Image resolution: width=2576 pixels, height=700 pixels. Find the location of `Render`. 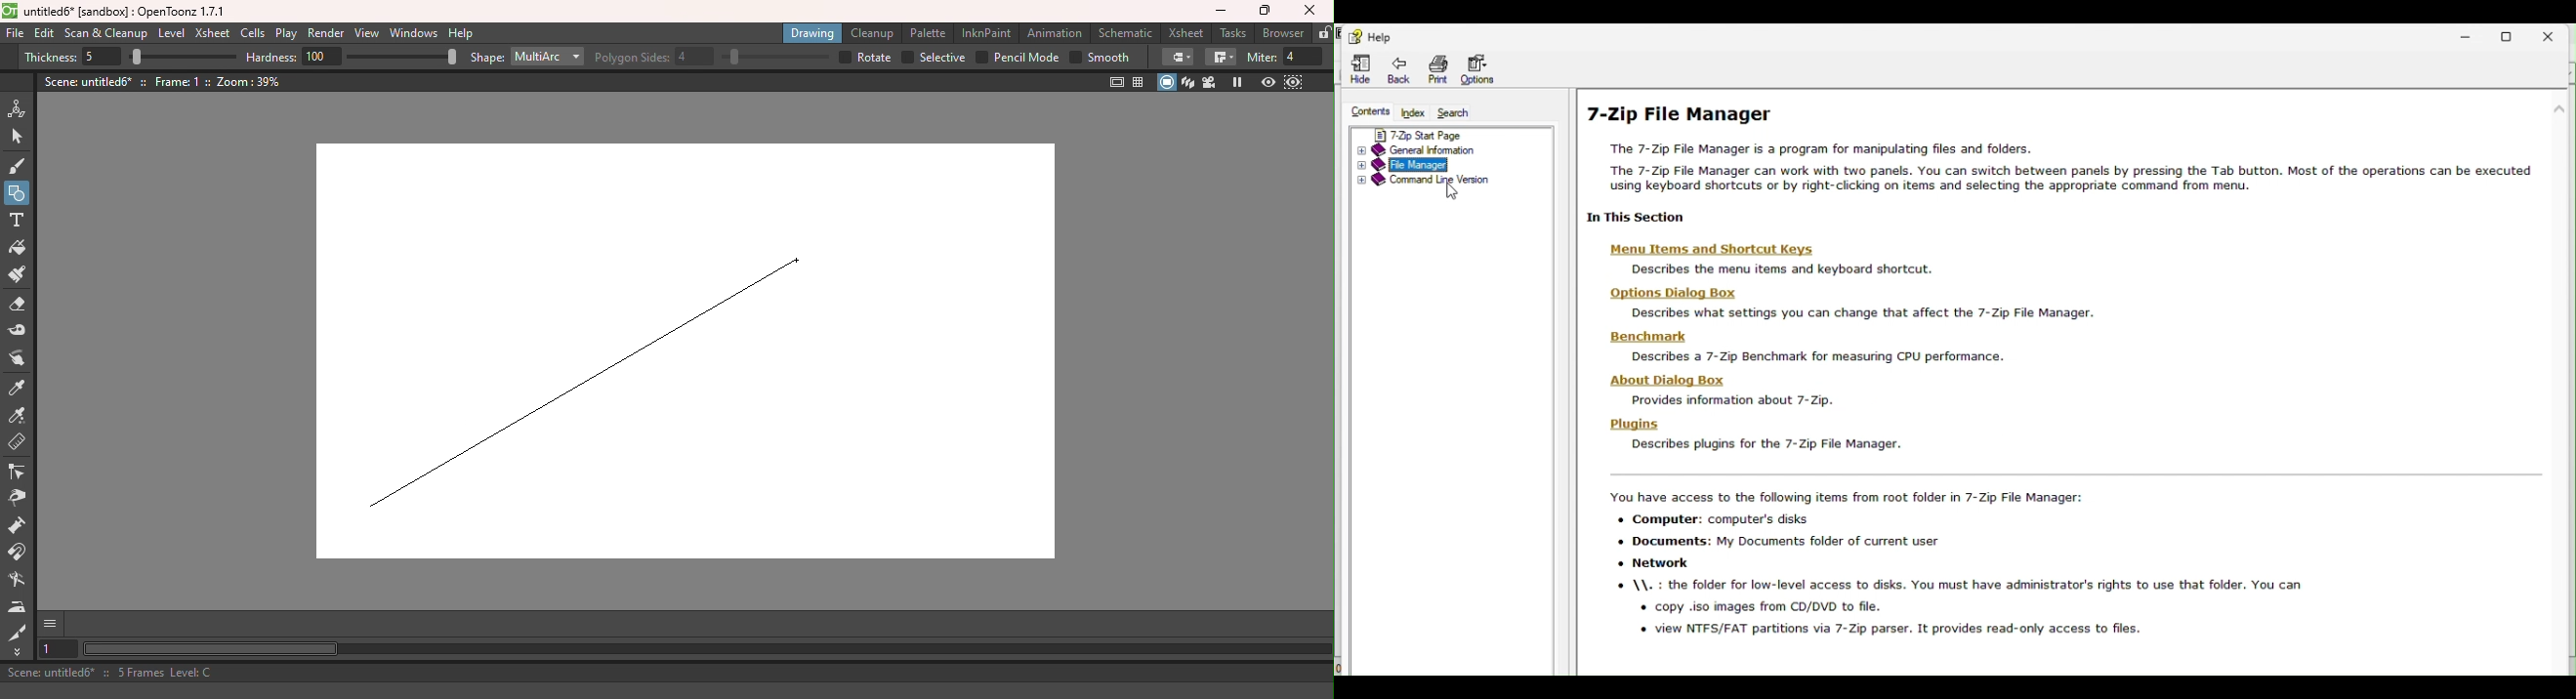

Render is located at coordinates (327, 34).